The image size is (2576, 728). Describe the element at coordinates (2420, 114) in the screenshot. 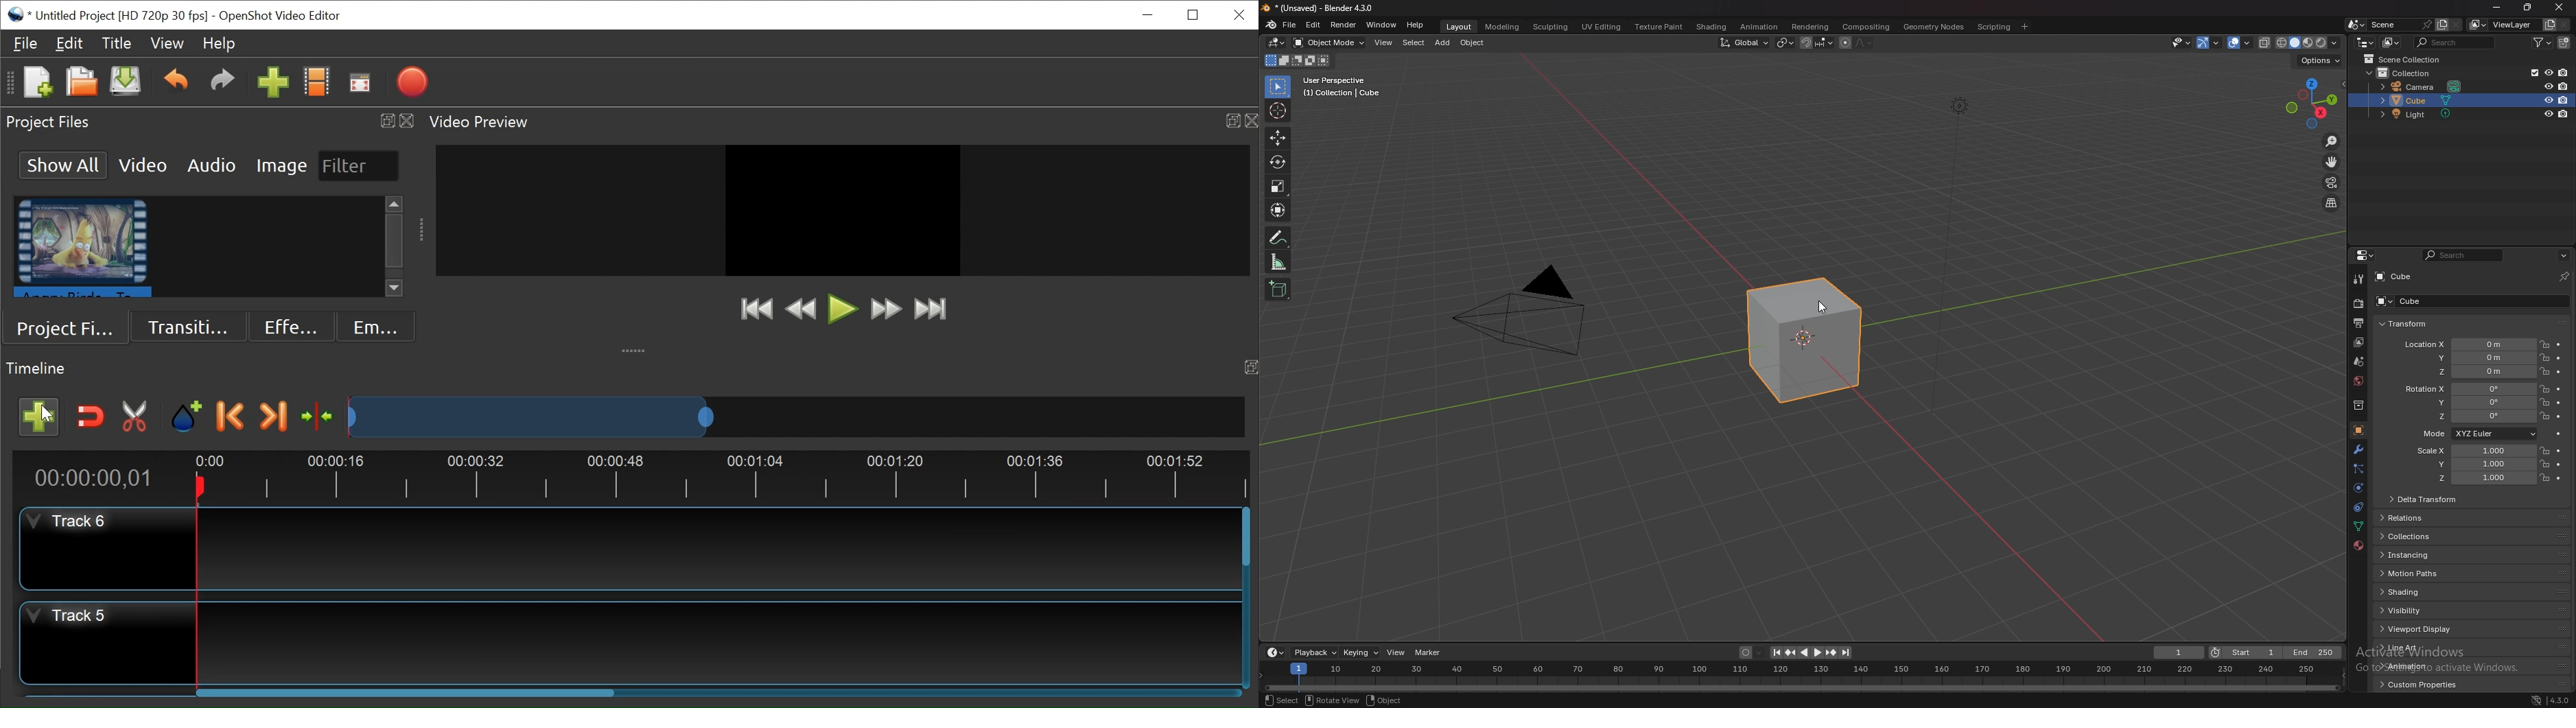

I see `light` at that location.